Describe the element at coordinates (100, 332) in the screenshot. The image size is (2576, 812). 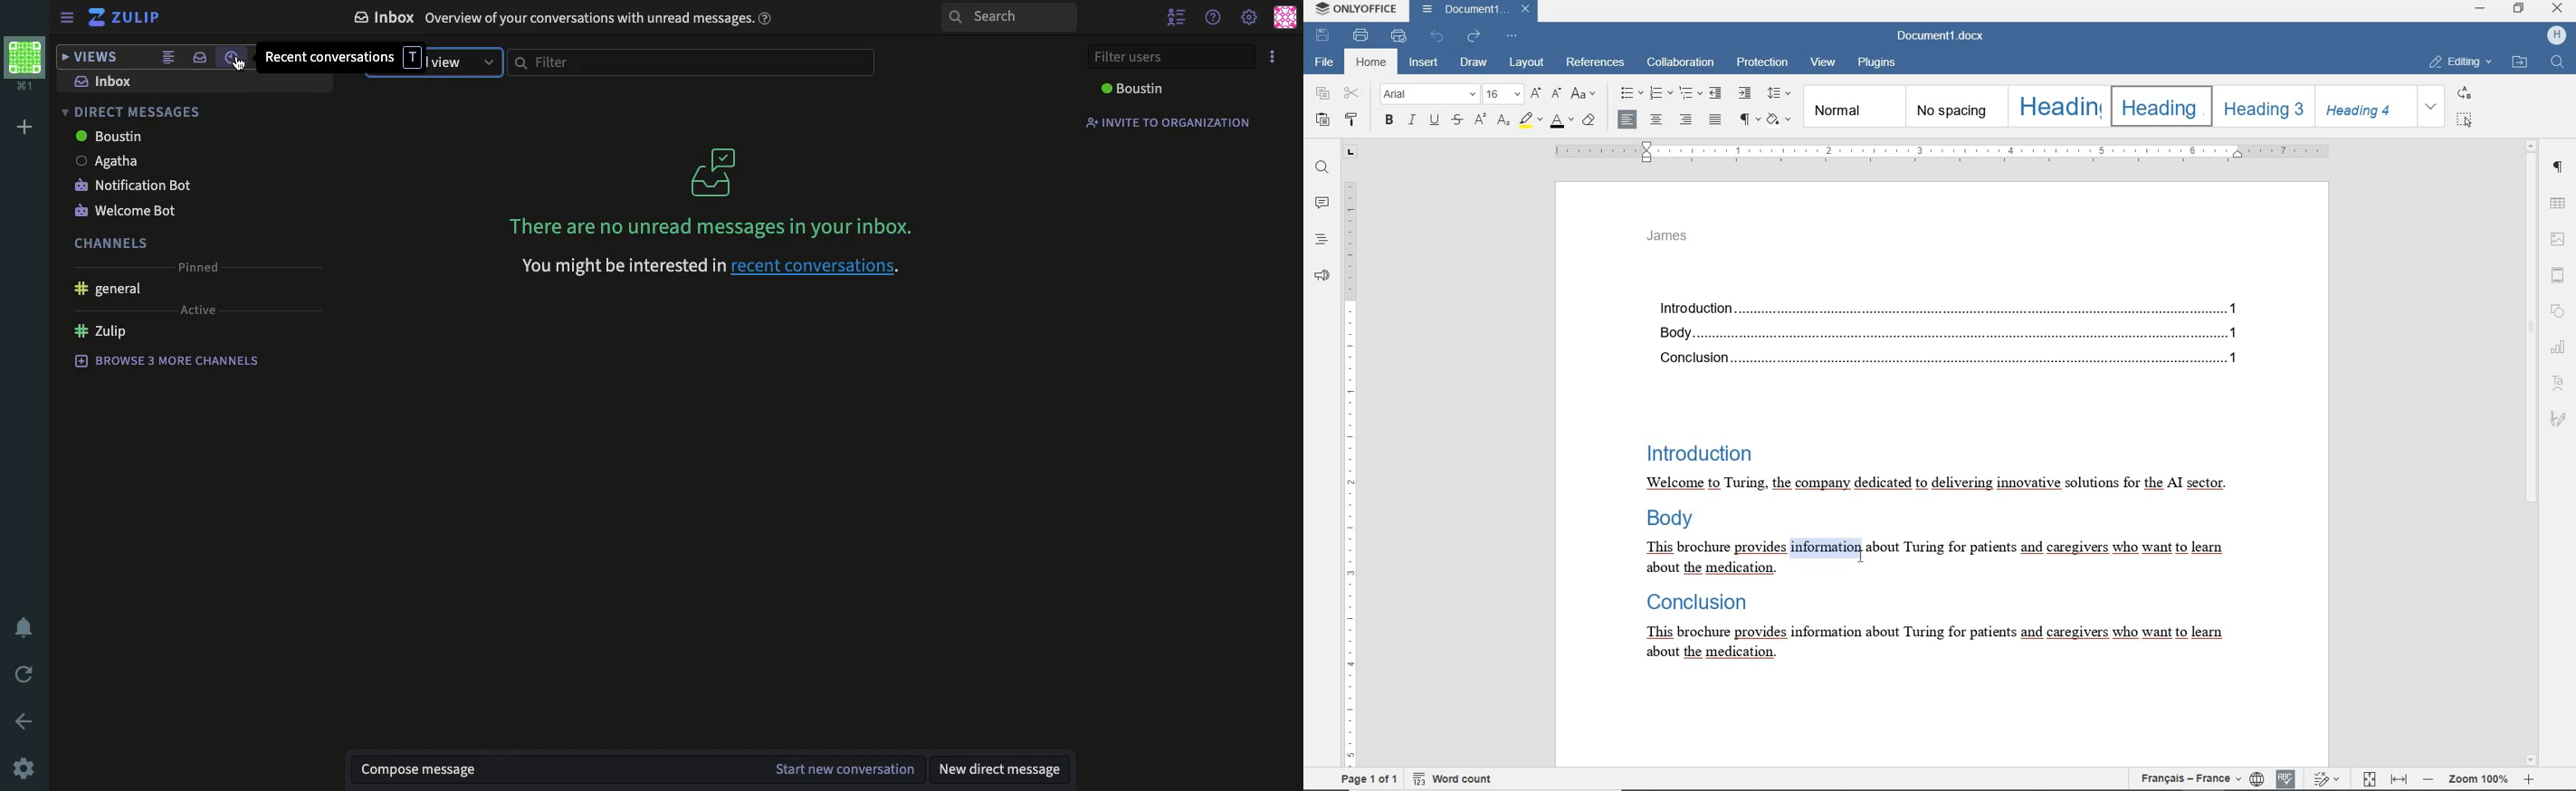
I see `Zulip` at that location.